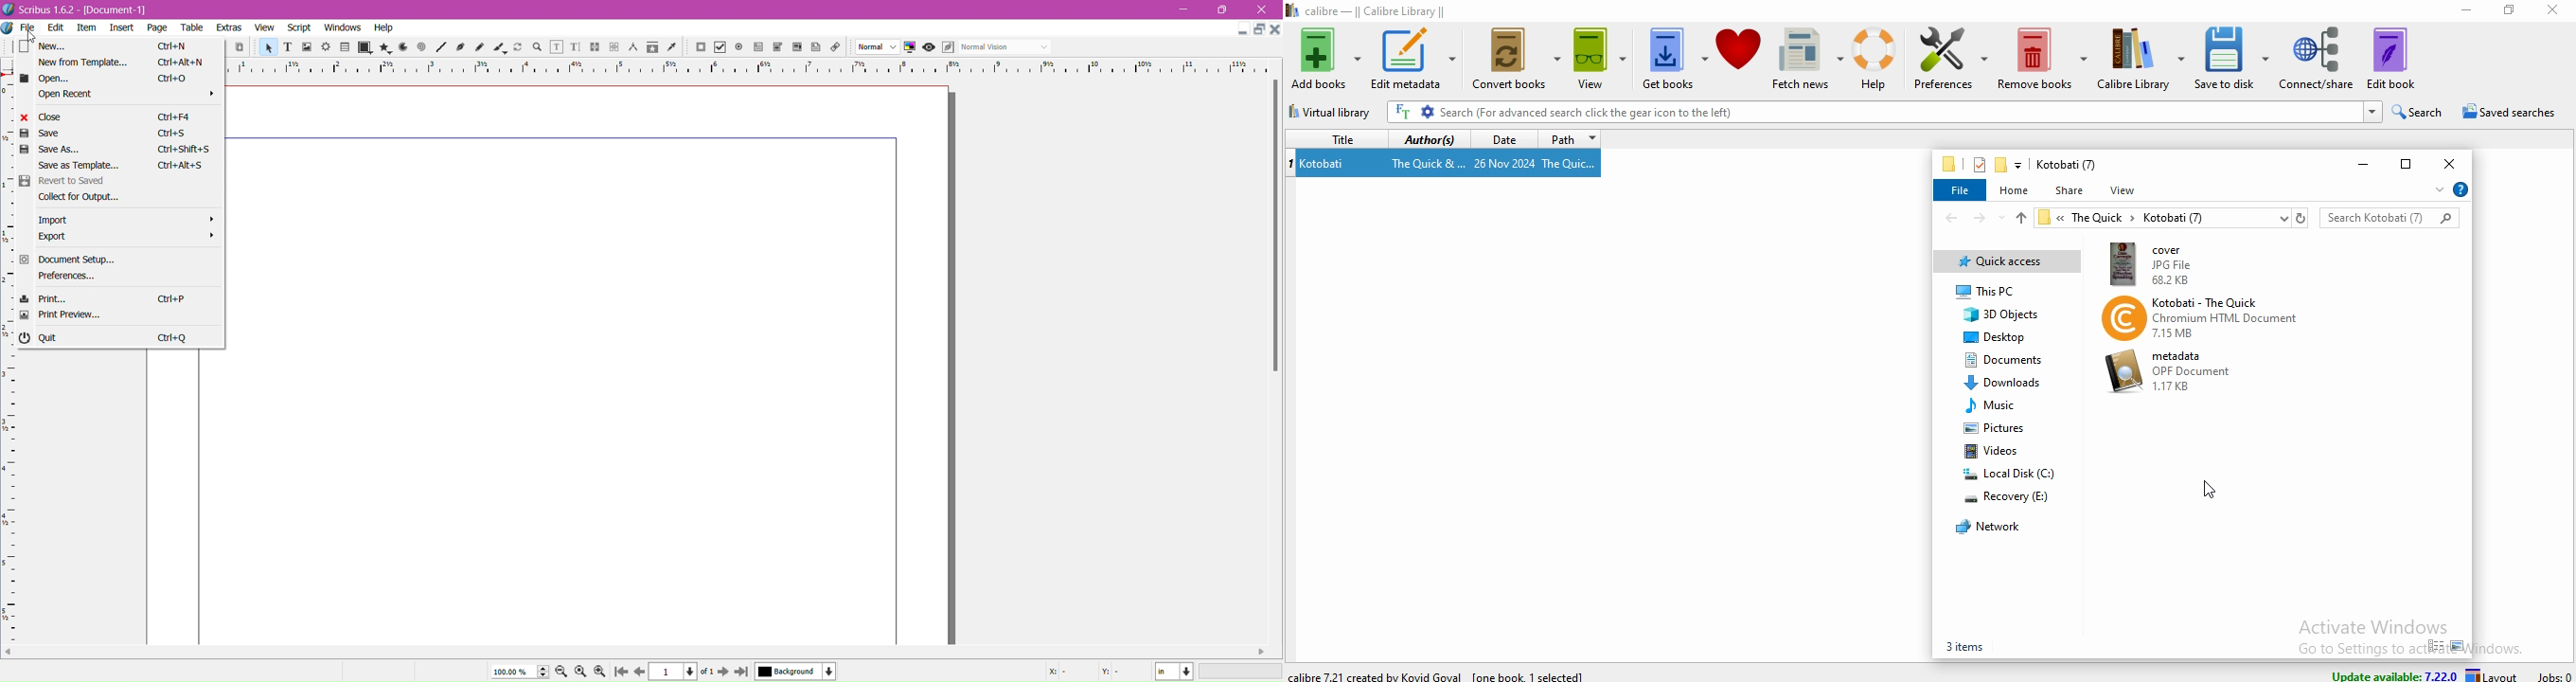 The width and height of the screenshot is (2576, 700). I want to click on logo, so click(9, 8).